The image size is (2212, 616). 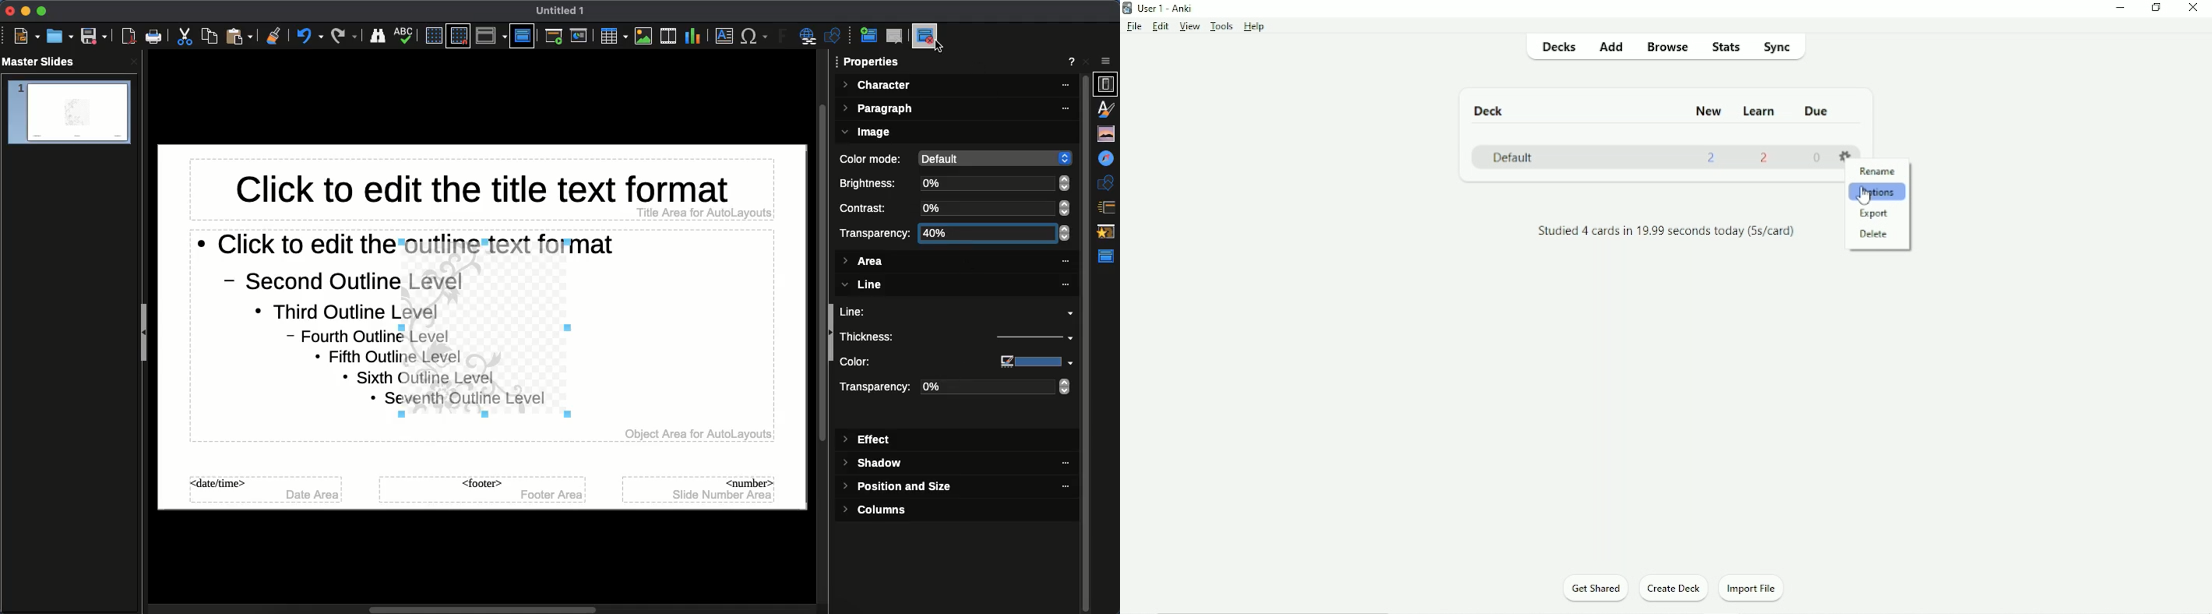 I want to click on Copy, so click(x=210, y=36).